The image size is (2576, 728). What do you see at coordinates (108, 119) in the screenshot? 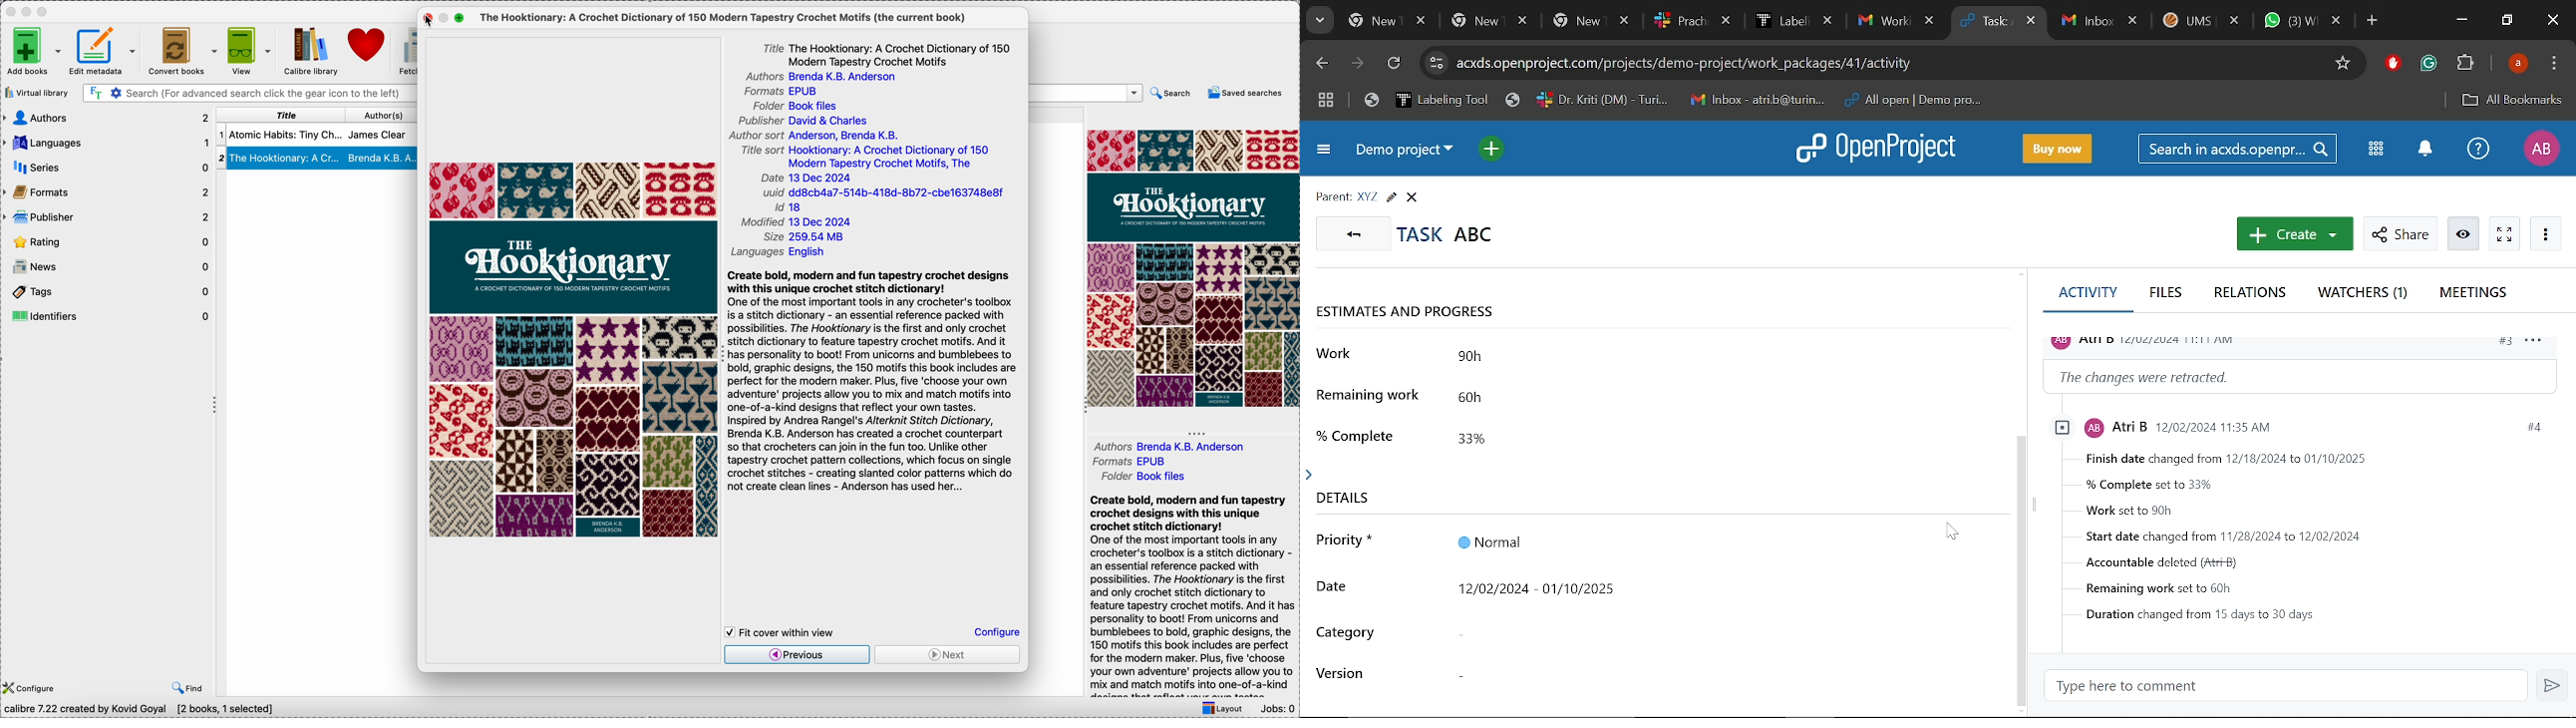
I see `authors` at bounding box center [108, 119].